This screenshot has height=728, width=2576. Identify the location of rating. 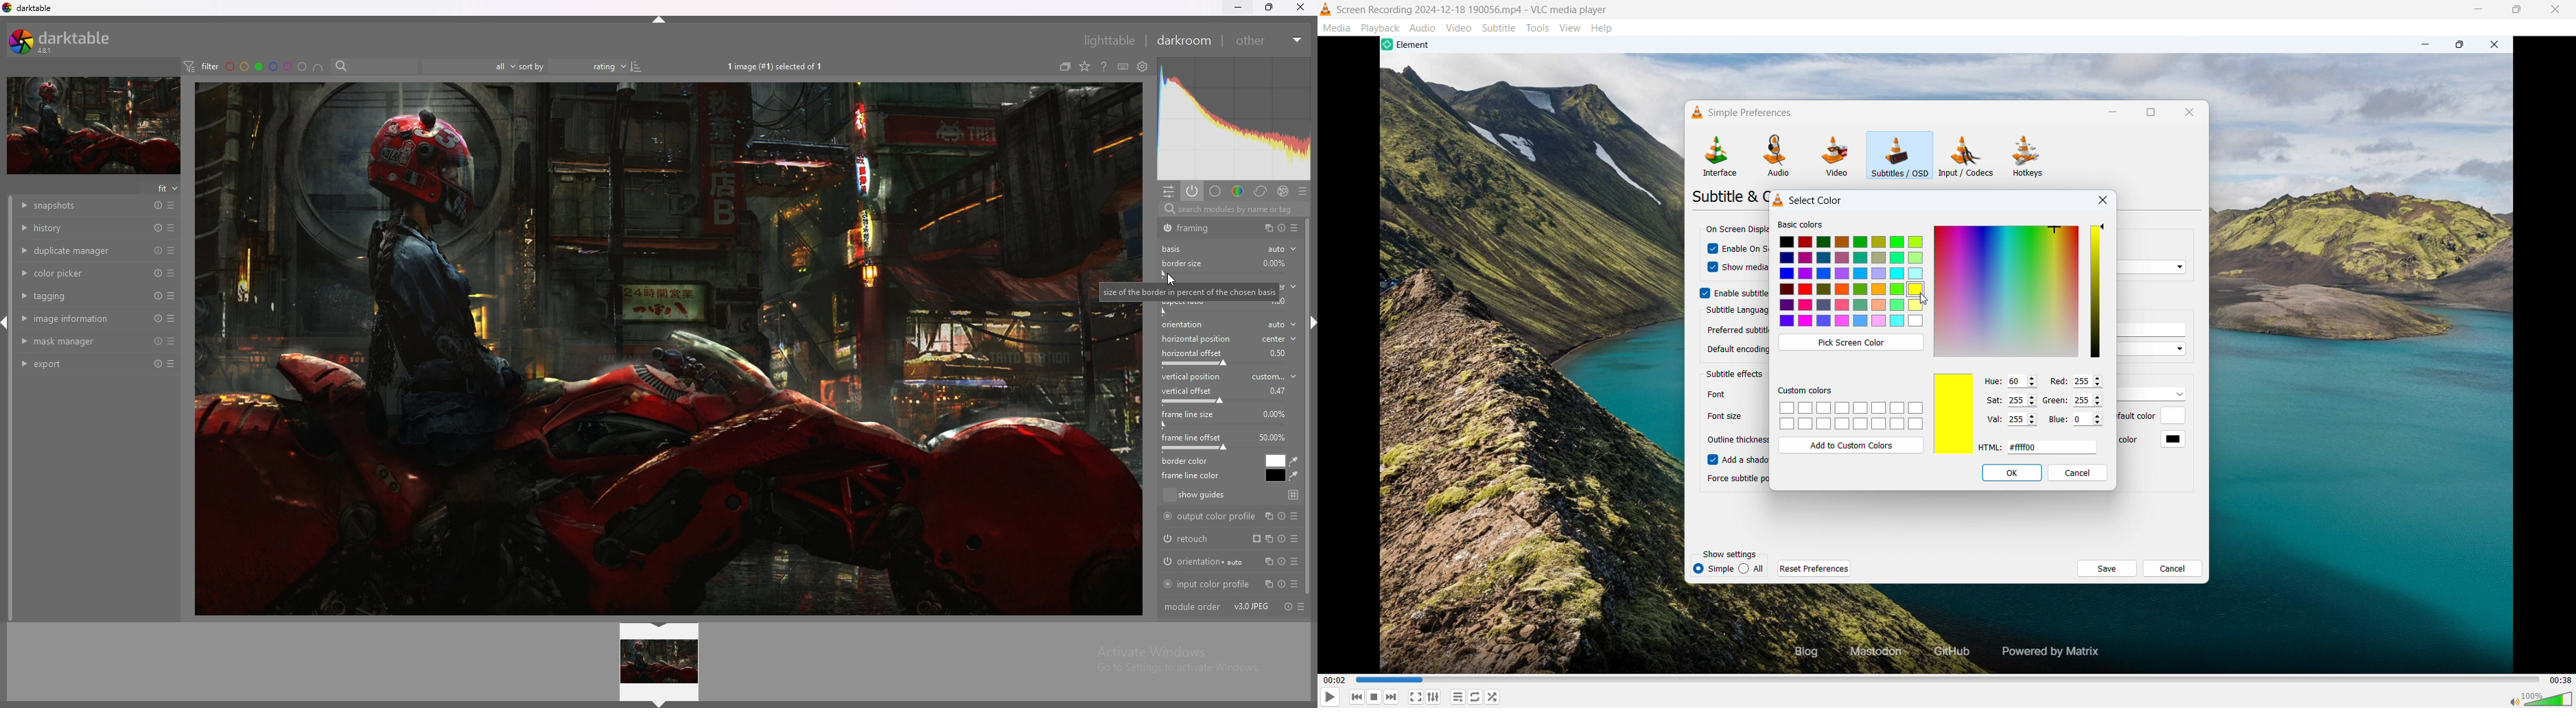
(596, 67).